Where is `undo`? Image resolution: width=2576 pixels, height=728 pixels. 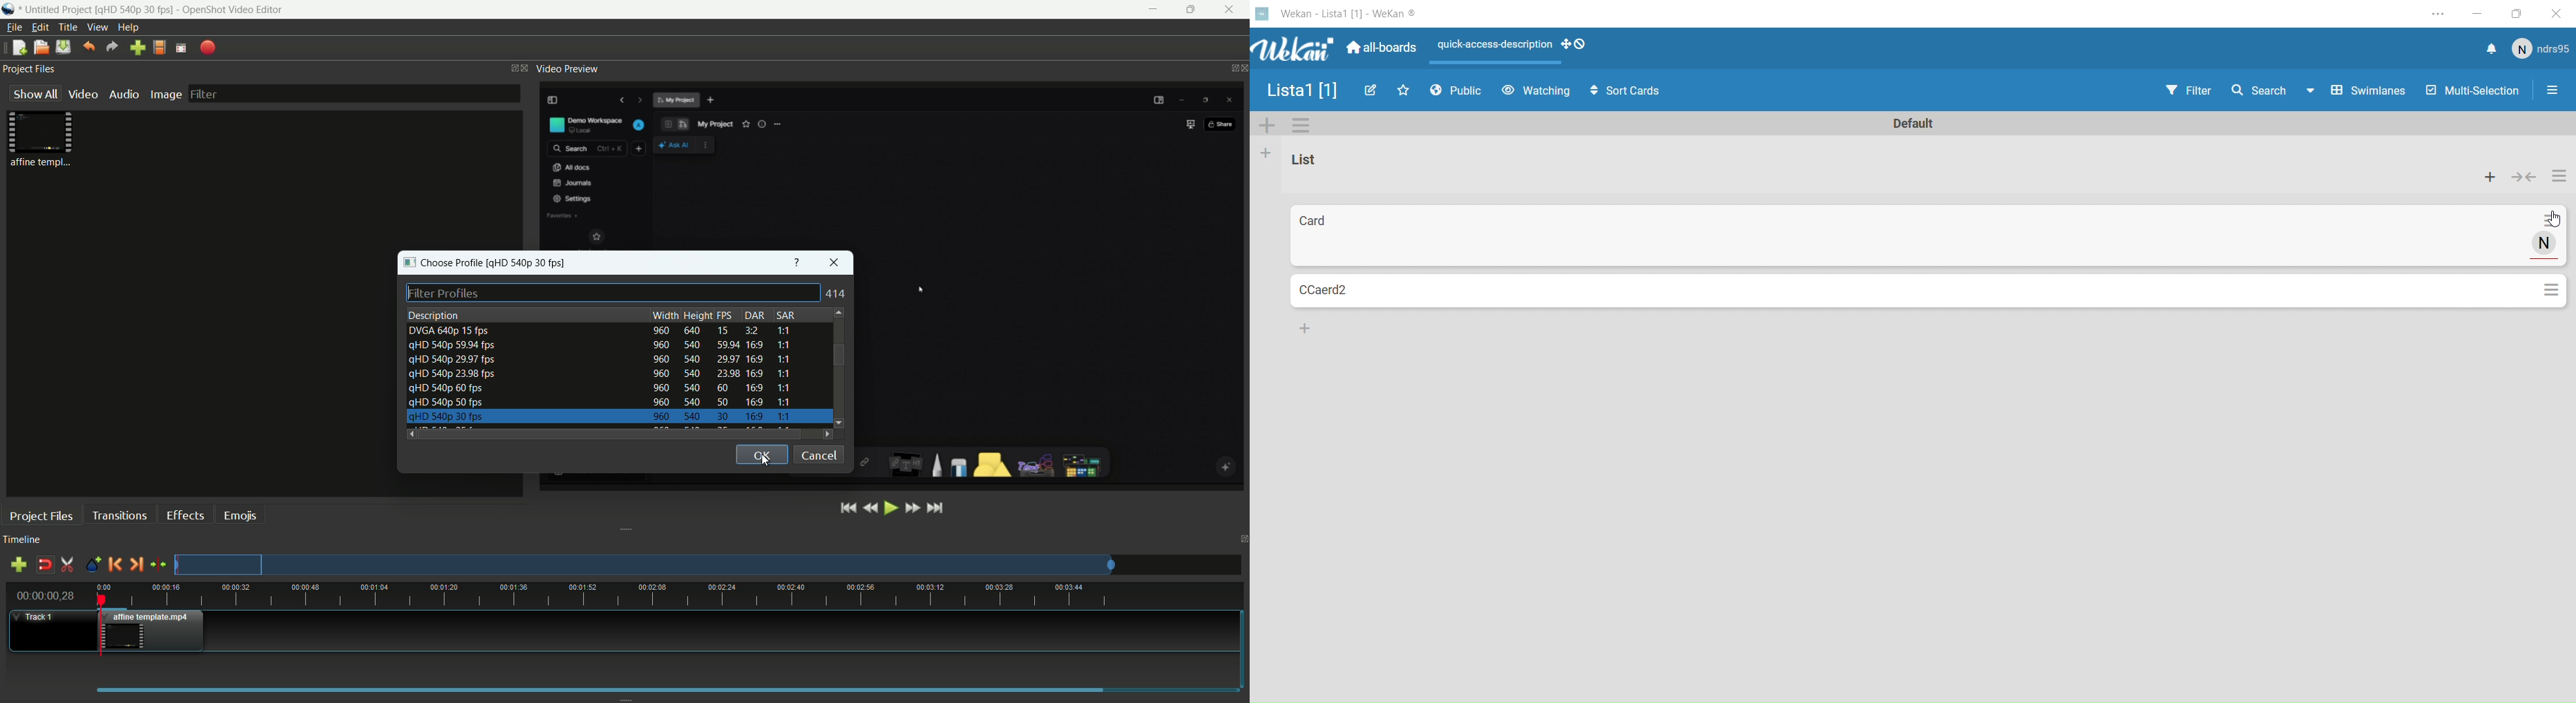 undo is located at coordinates (88, 47).